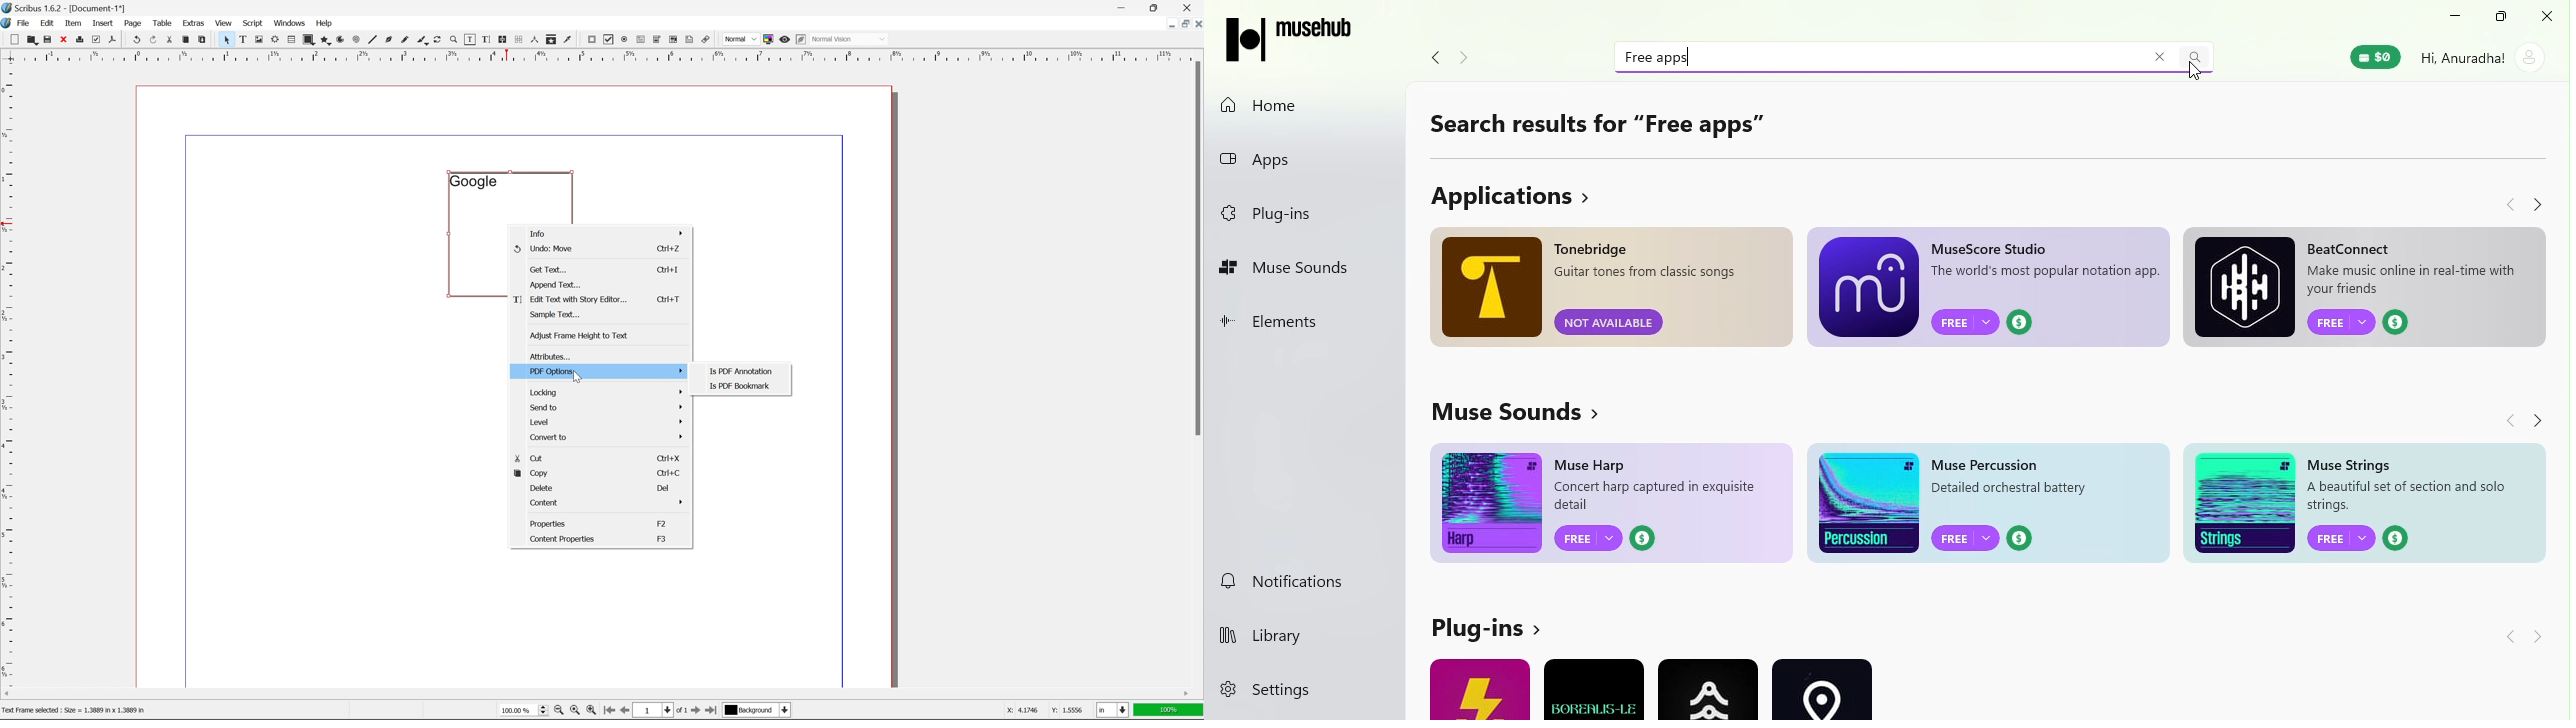 This screenshot has height=728, width=2576. What do you see at coordinates (550, 523) in the screenshot?
I see `properties` at bounding box center [550, 523].